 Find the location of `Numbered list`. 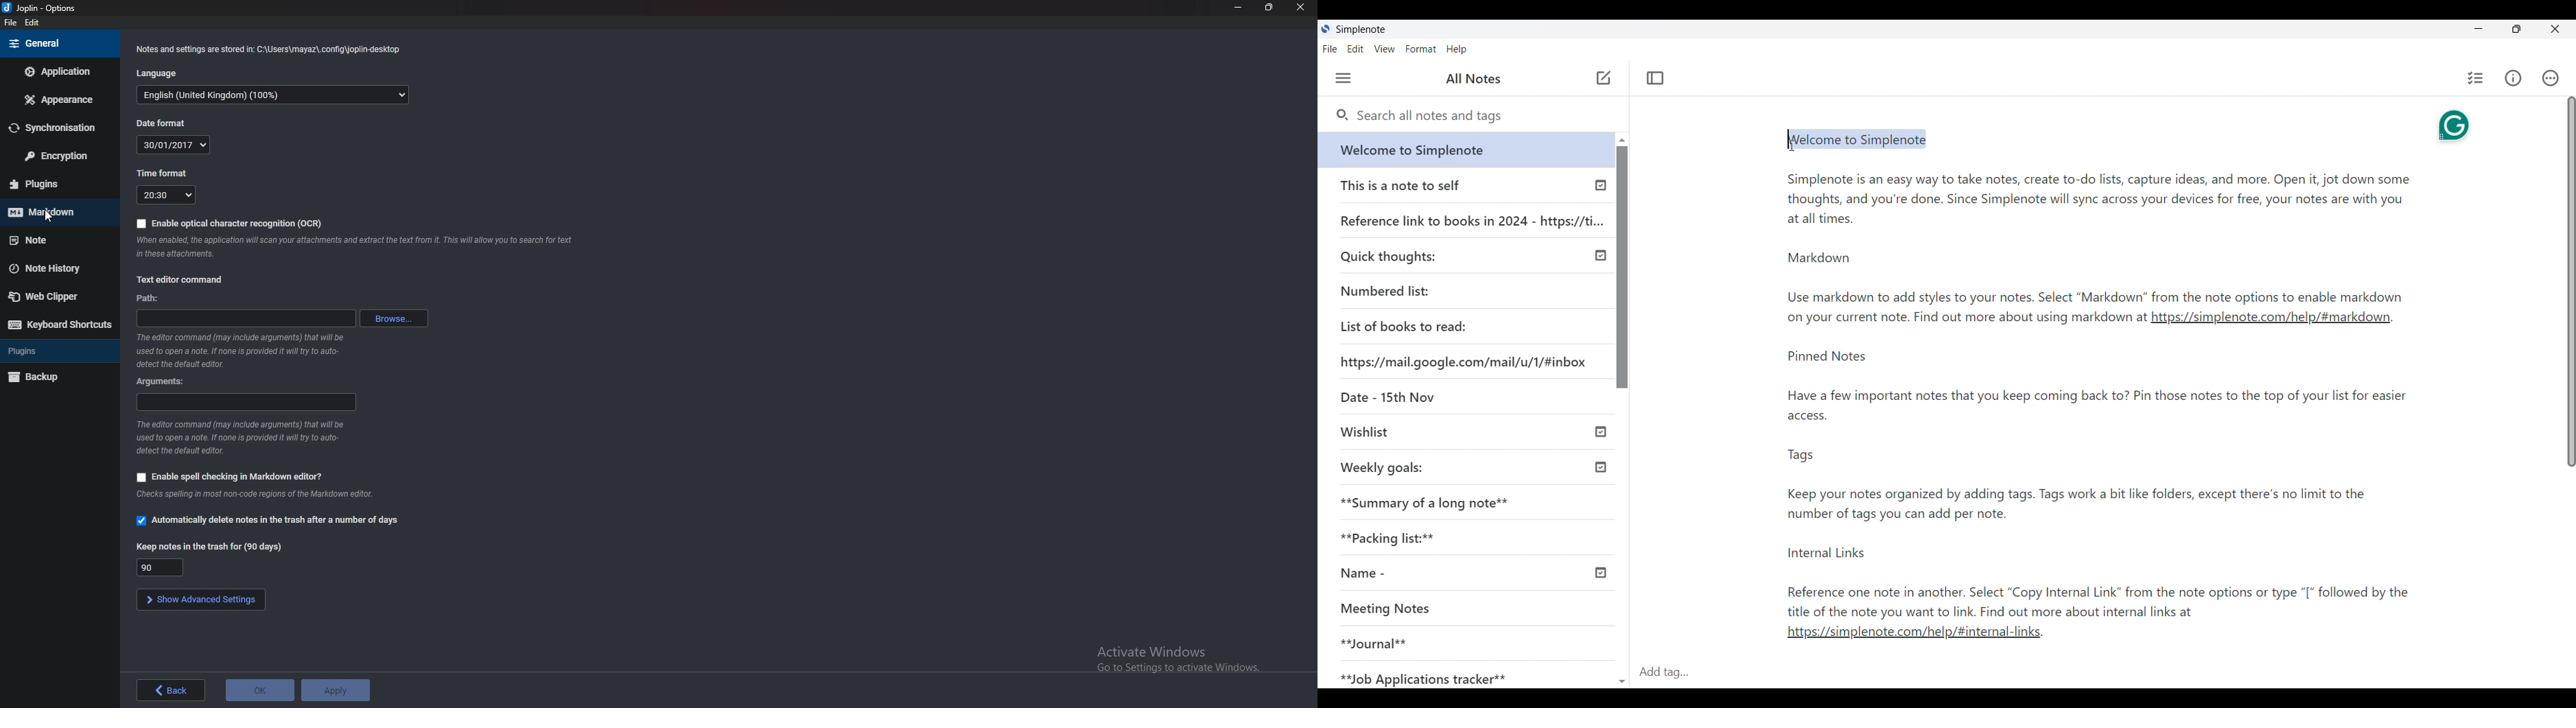

Numbered list is located at coordinates (1384, 291).